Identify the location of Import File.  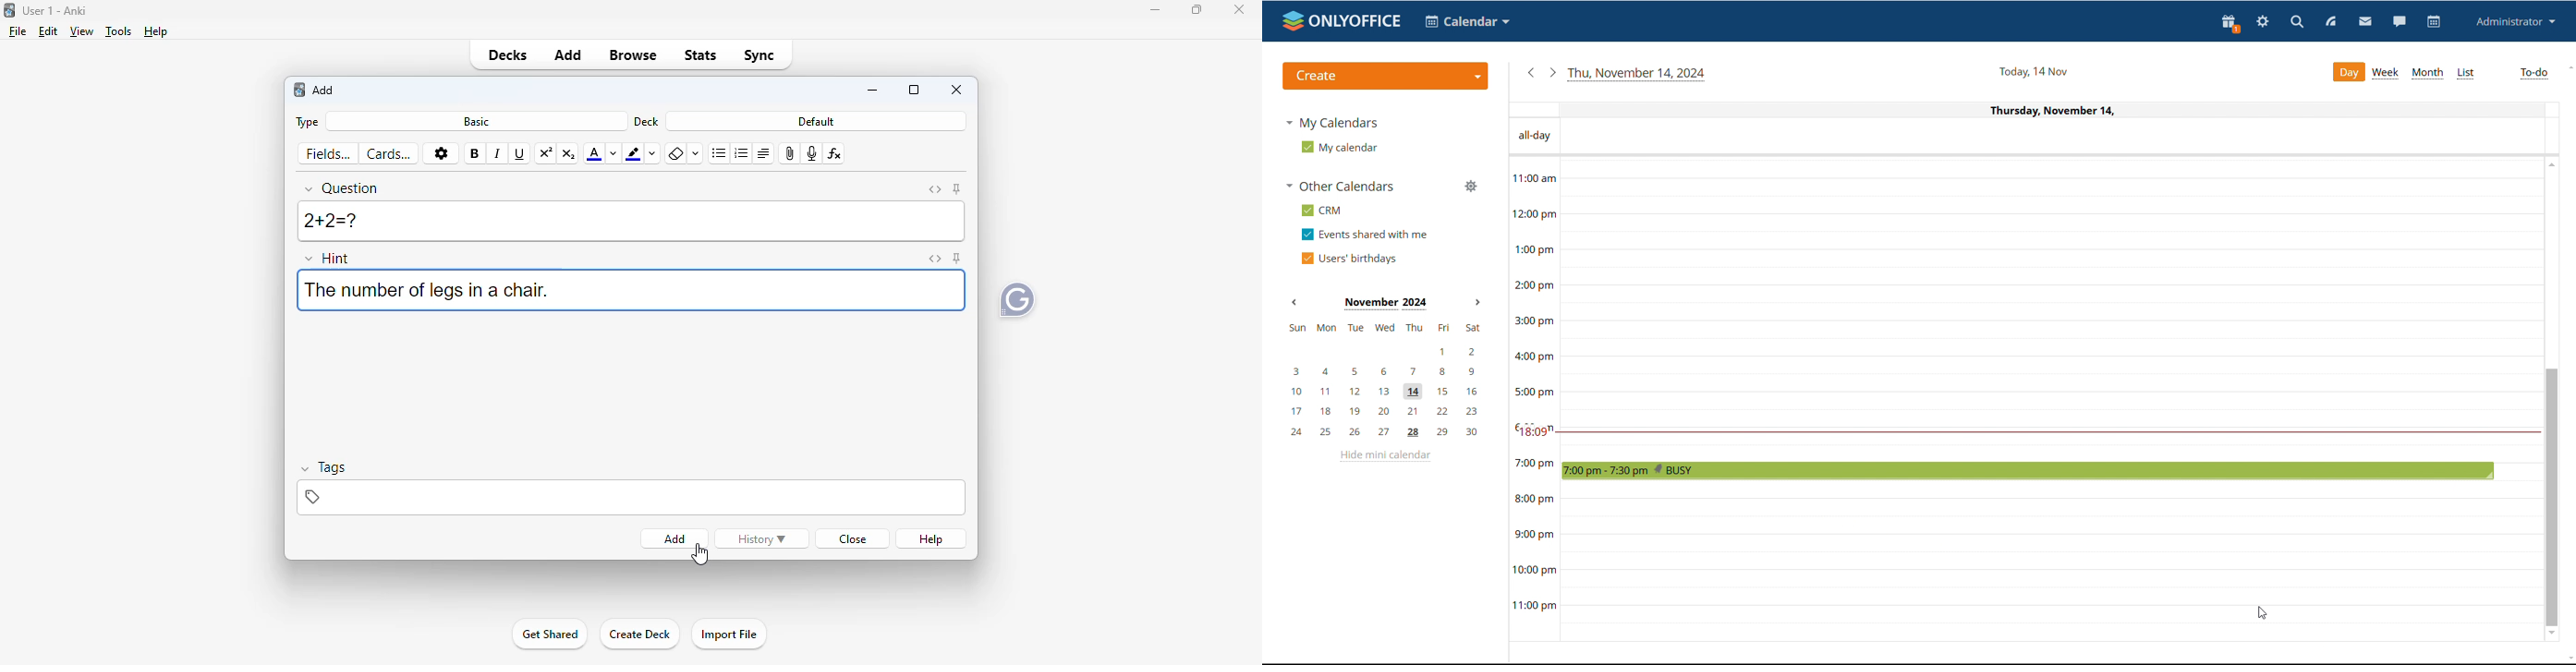
(733, 635).